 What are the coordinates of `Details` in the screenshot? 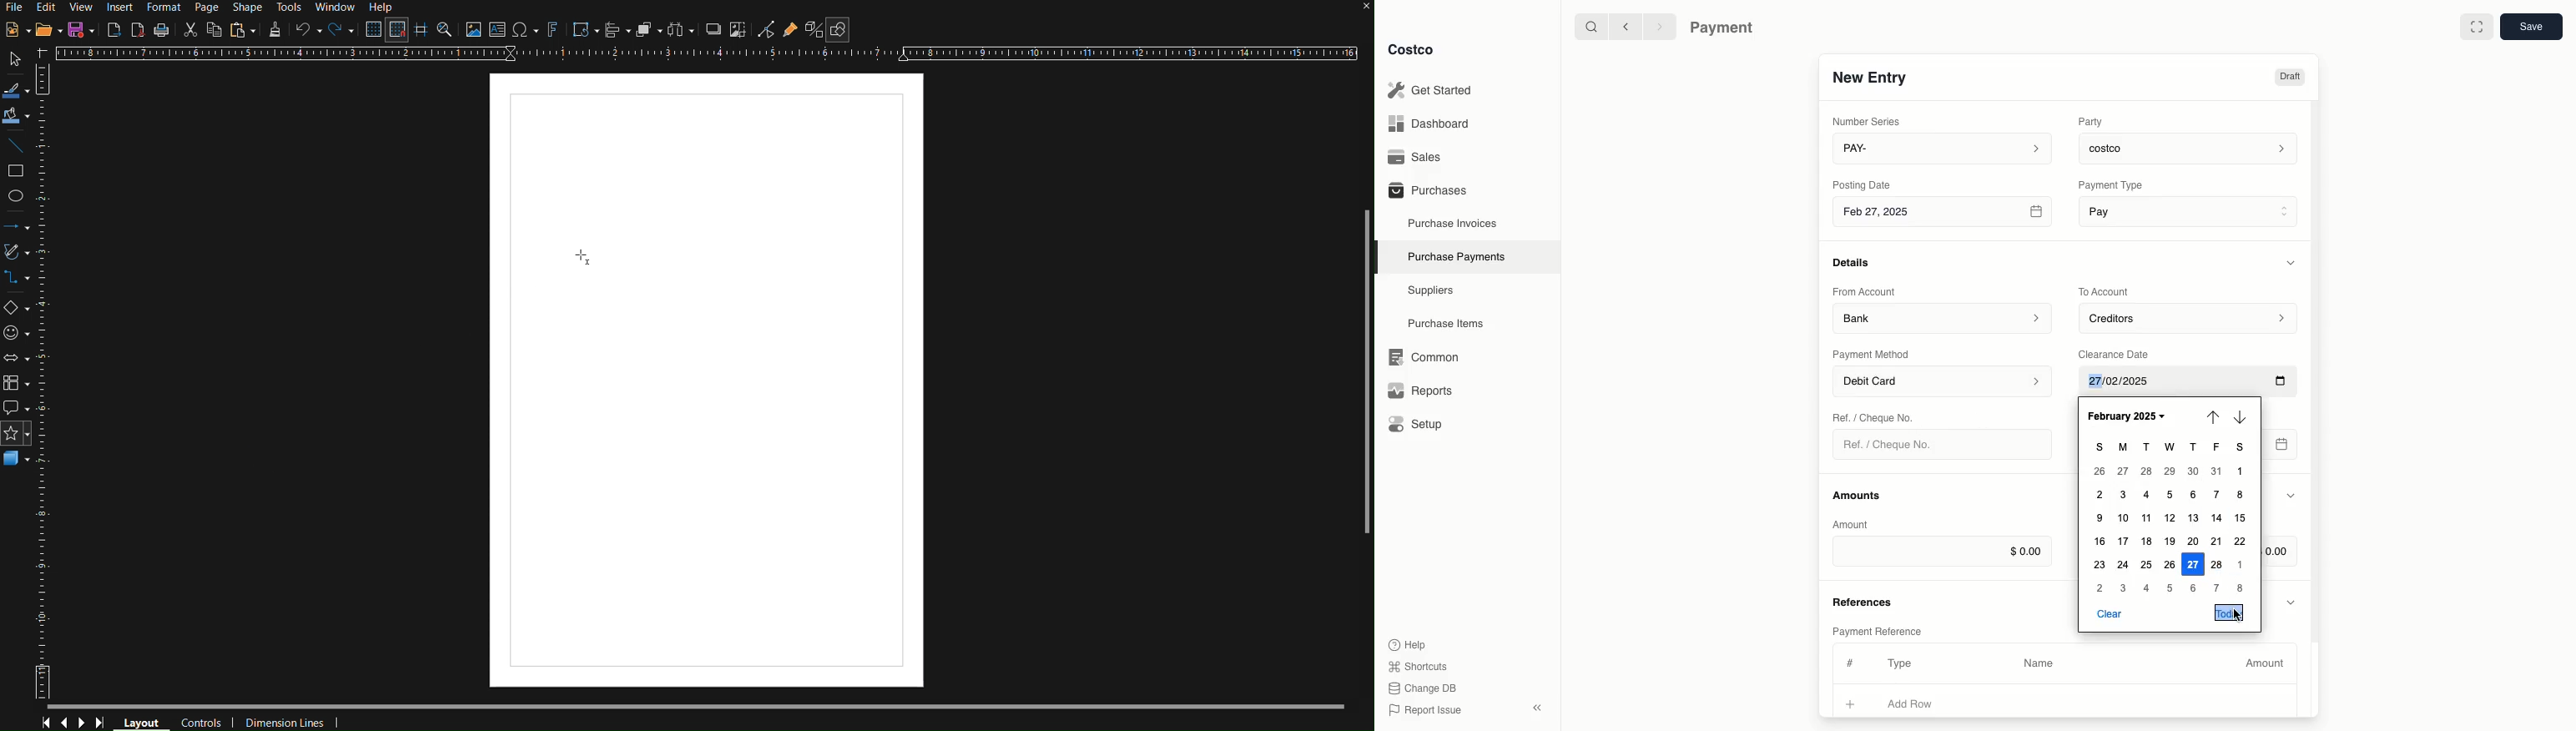 It's located at (1856, 262).